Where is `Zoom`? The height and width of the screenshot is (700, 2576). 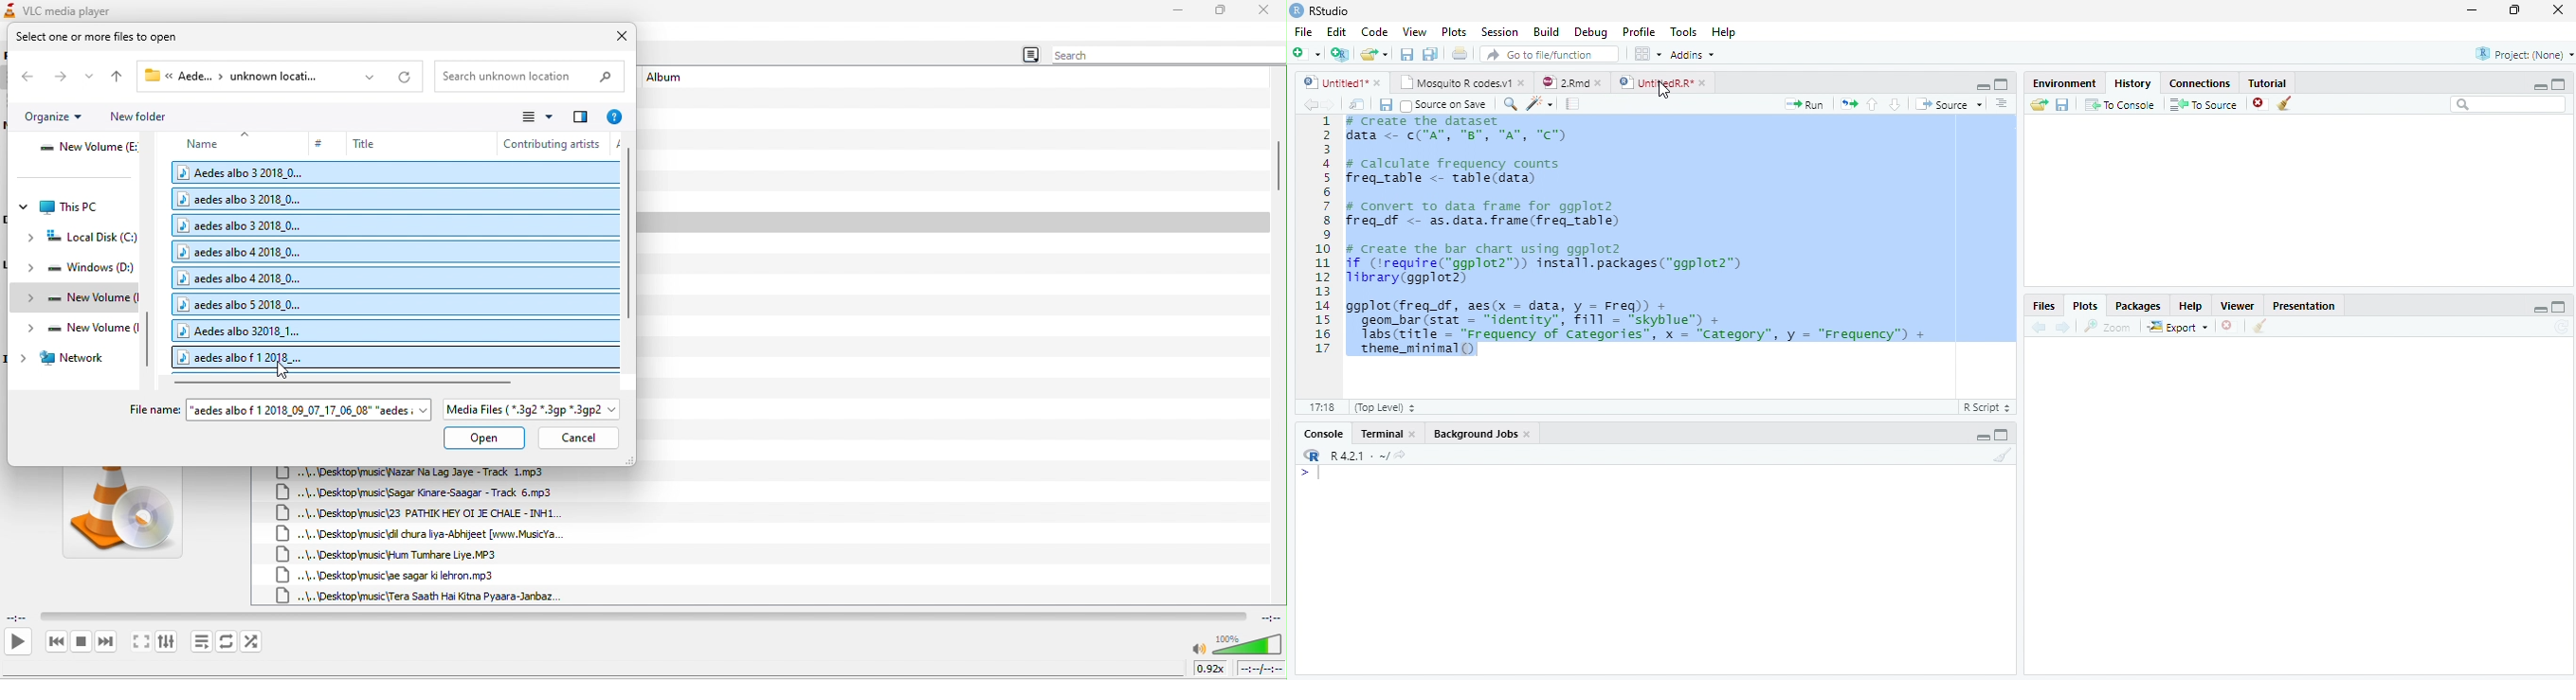 Zoom is located at coordinates (2109, 329).